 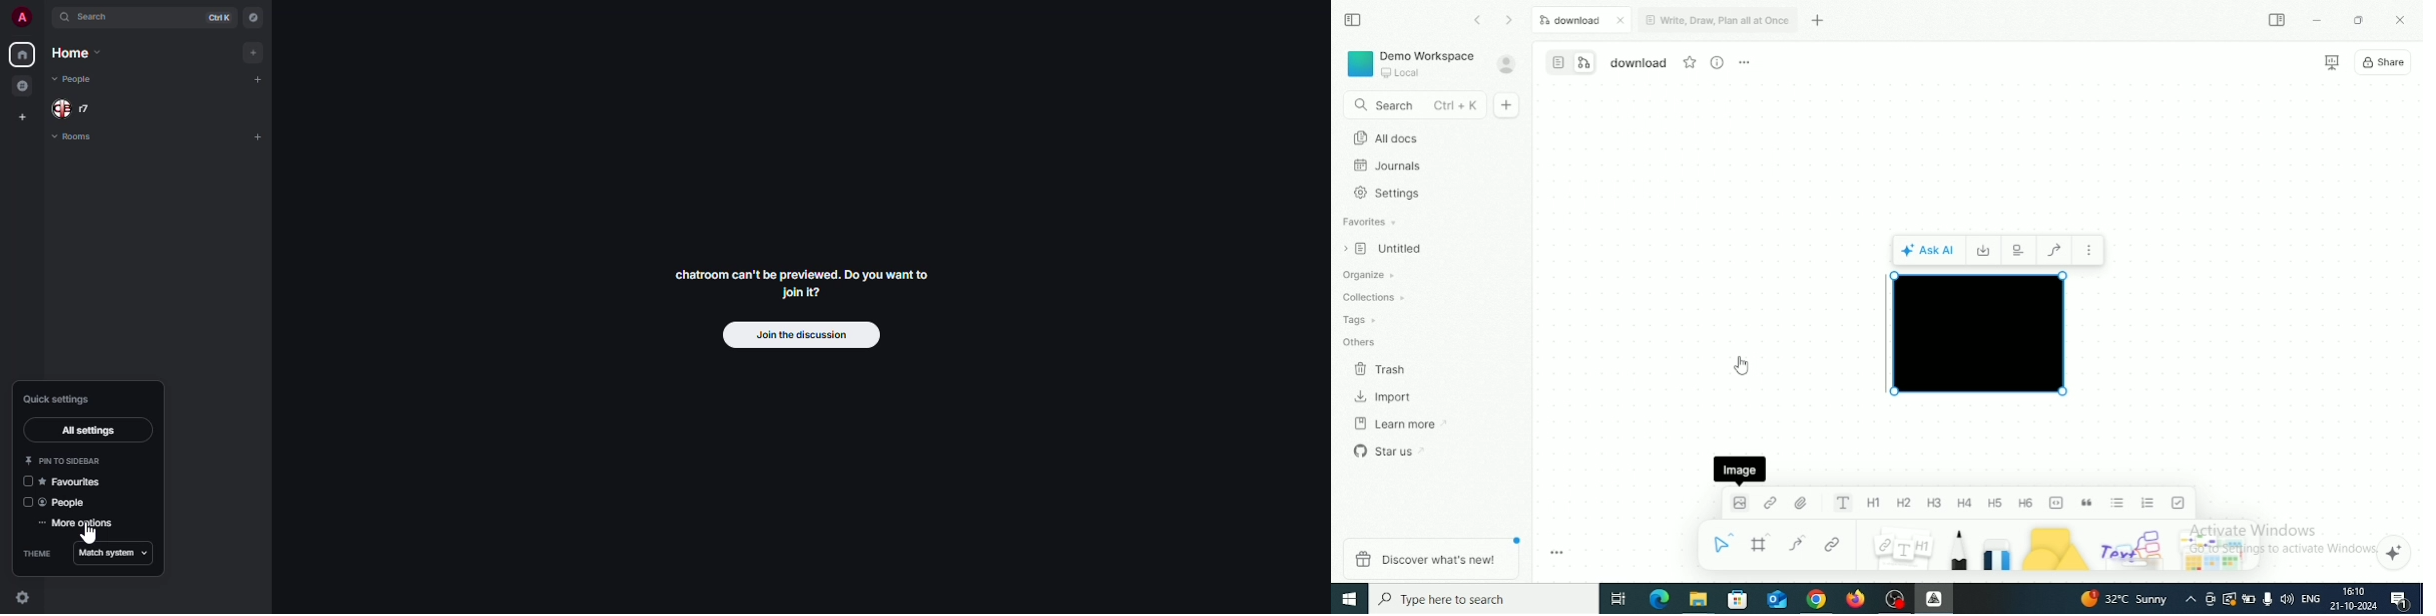 I want to click on Shape, so click(x=2057, y=547).